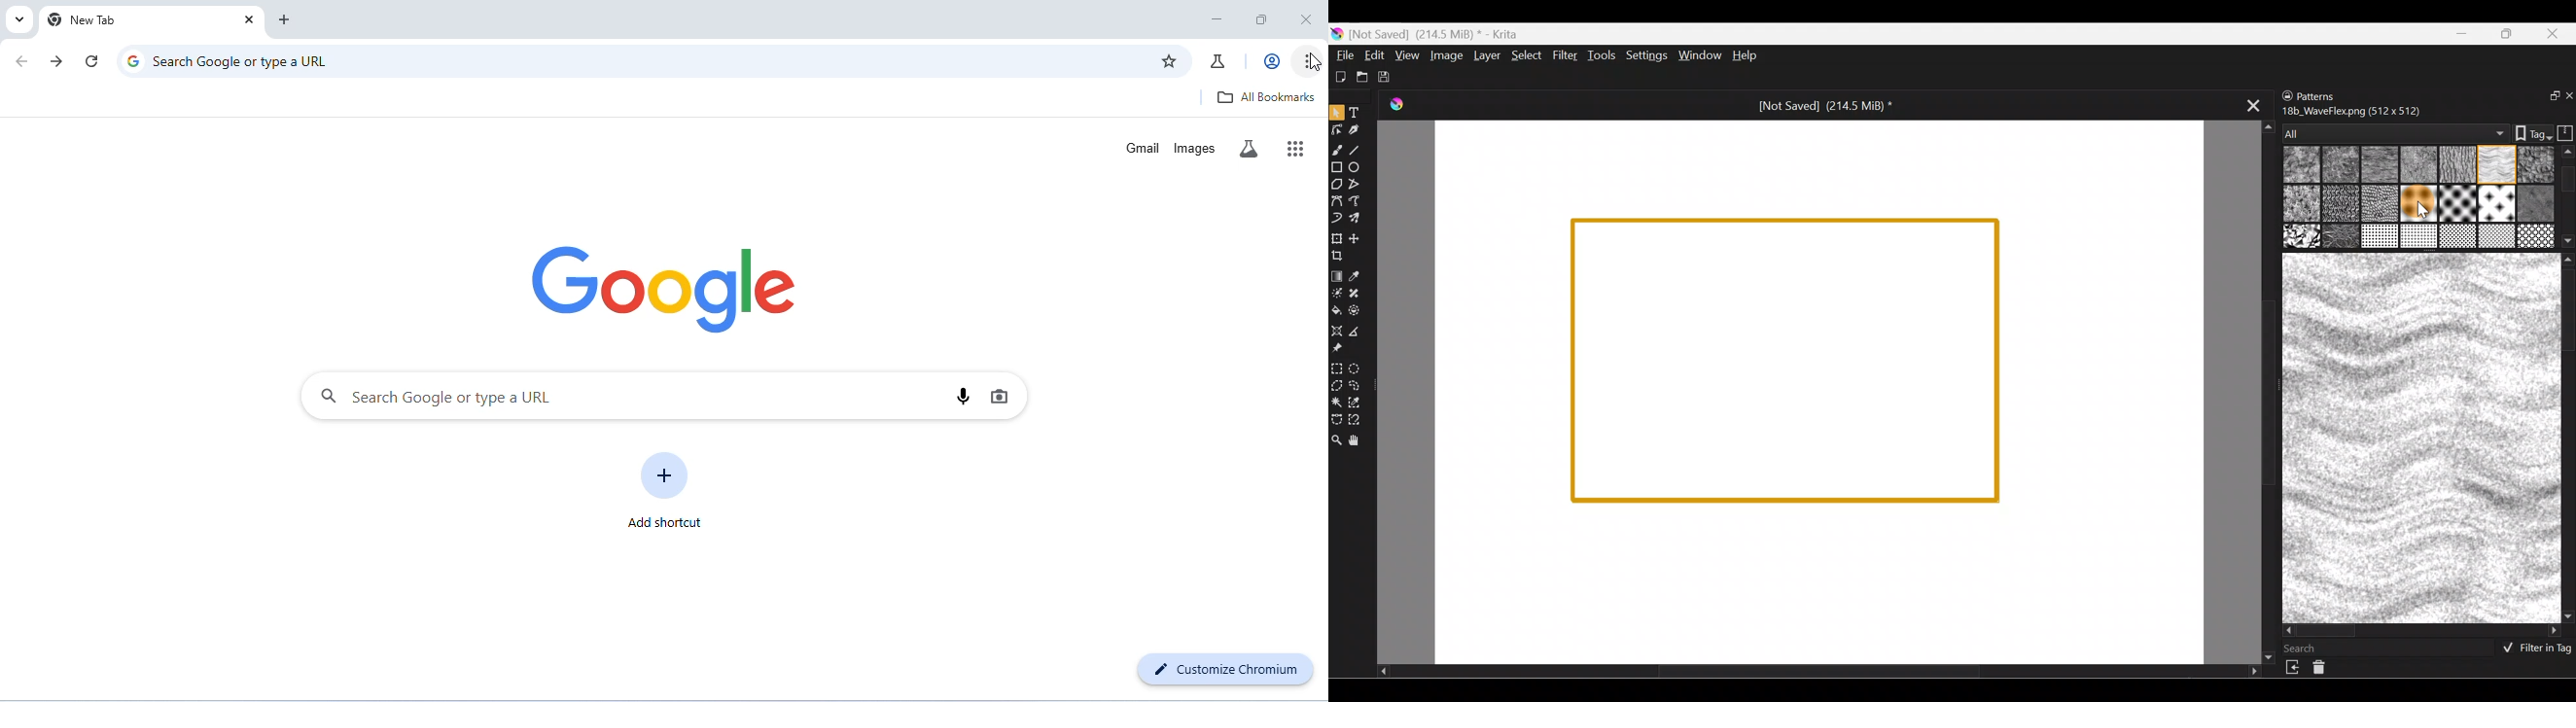  Describe the element at coordinates (1825, 107) in the screenshot. I see `[Not Saved] (214.5 MiB) *` at that location.